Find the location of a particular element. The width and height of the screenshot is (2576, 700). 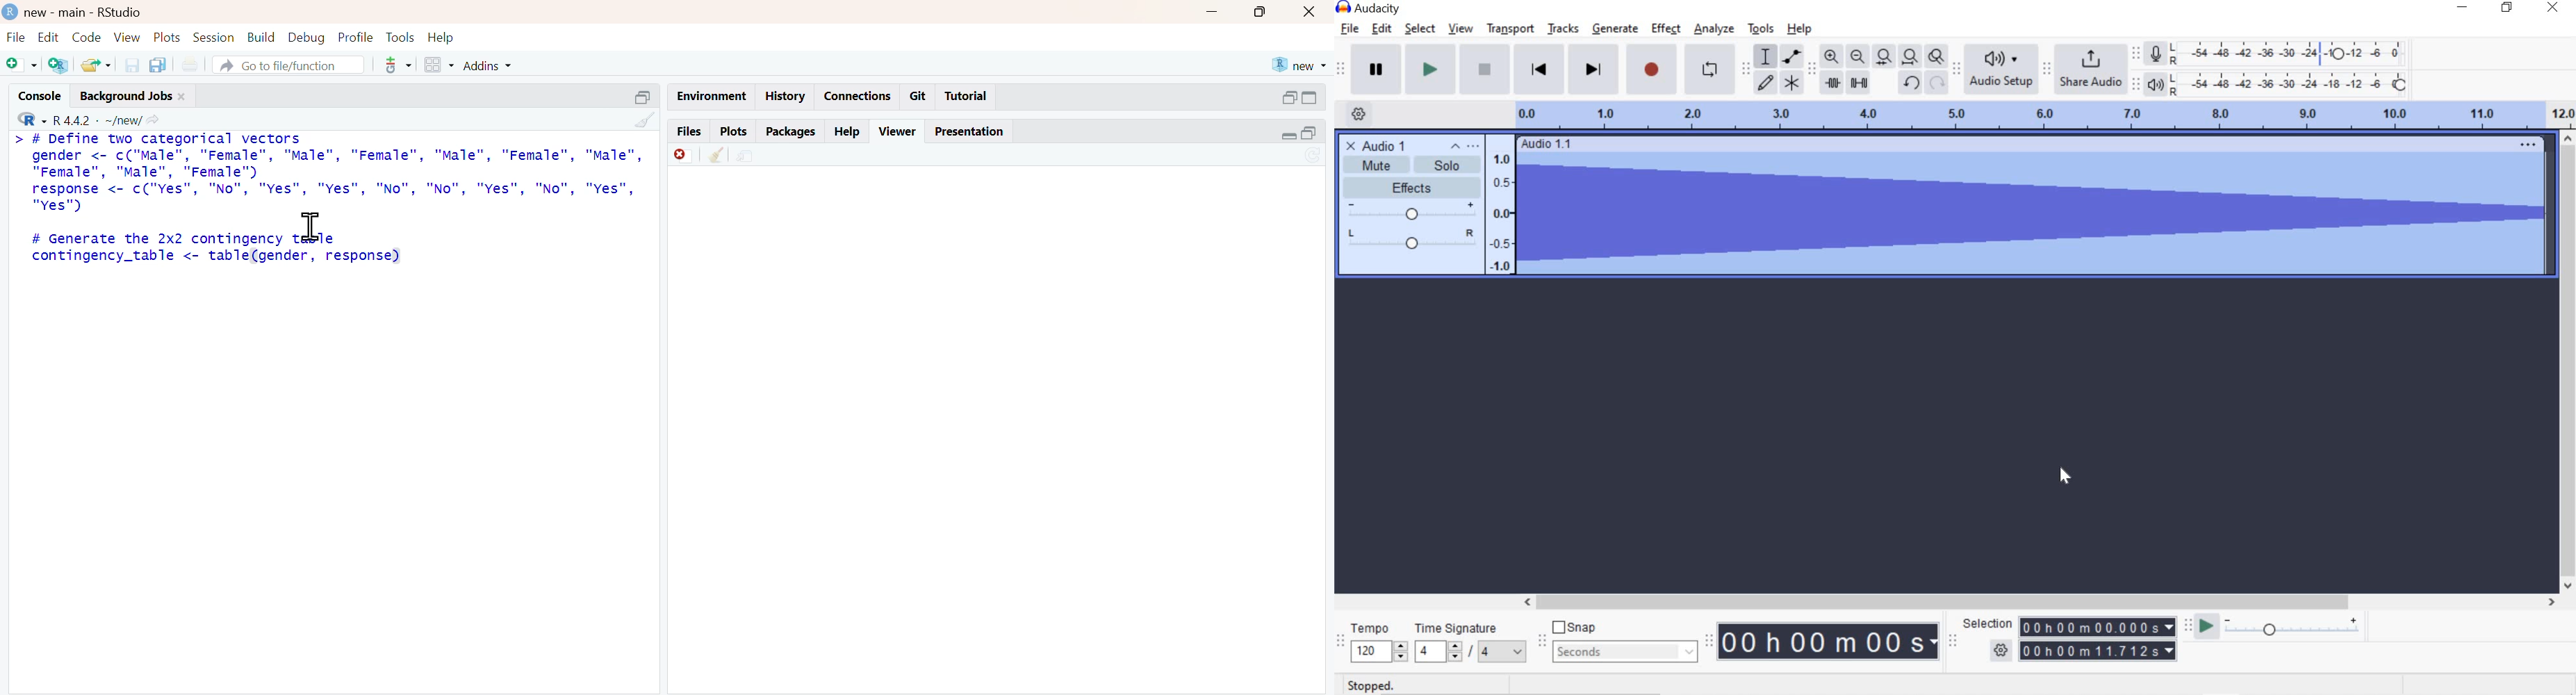

edit is located at coordinates (1381, 28).